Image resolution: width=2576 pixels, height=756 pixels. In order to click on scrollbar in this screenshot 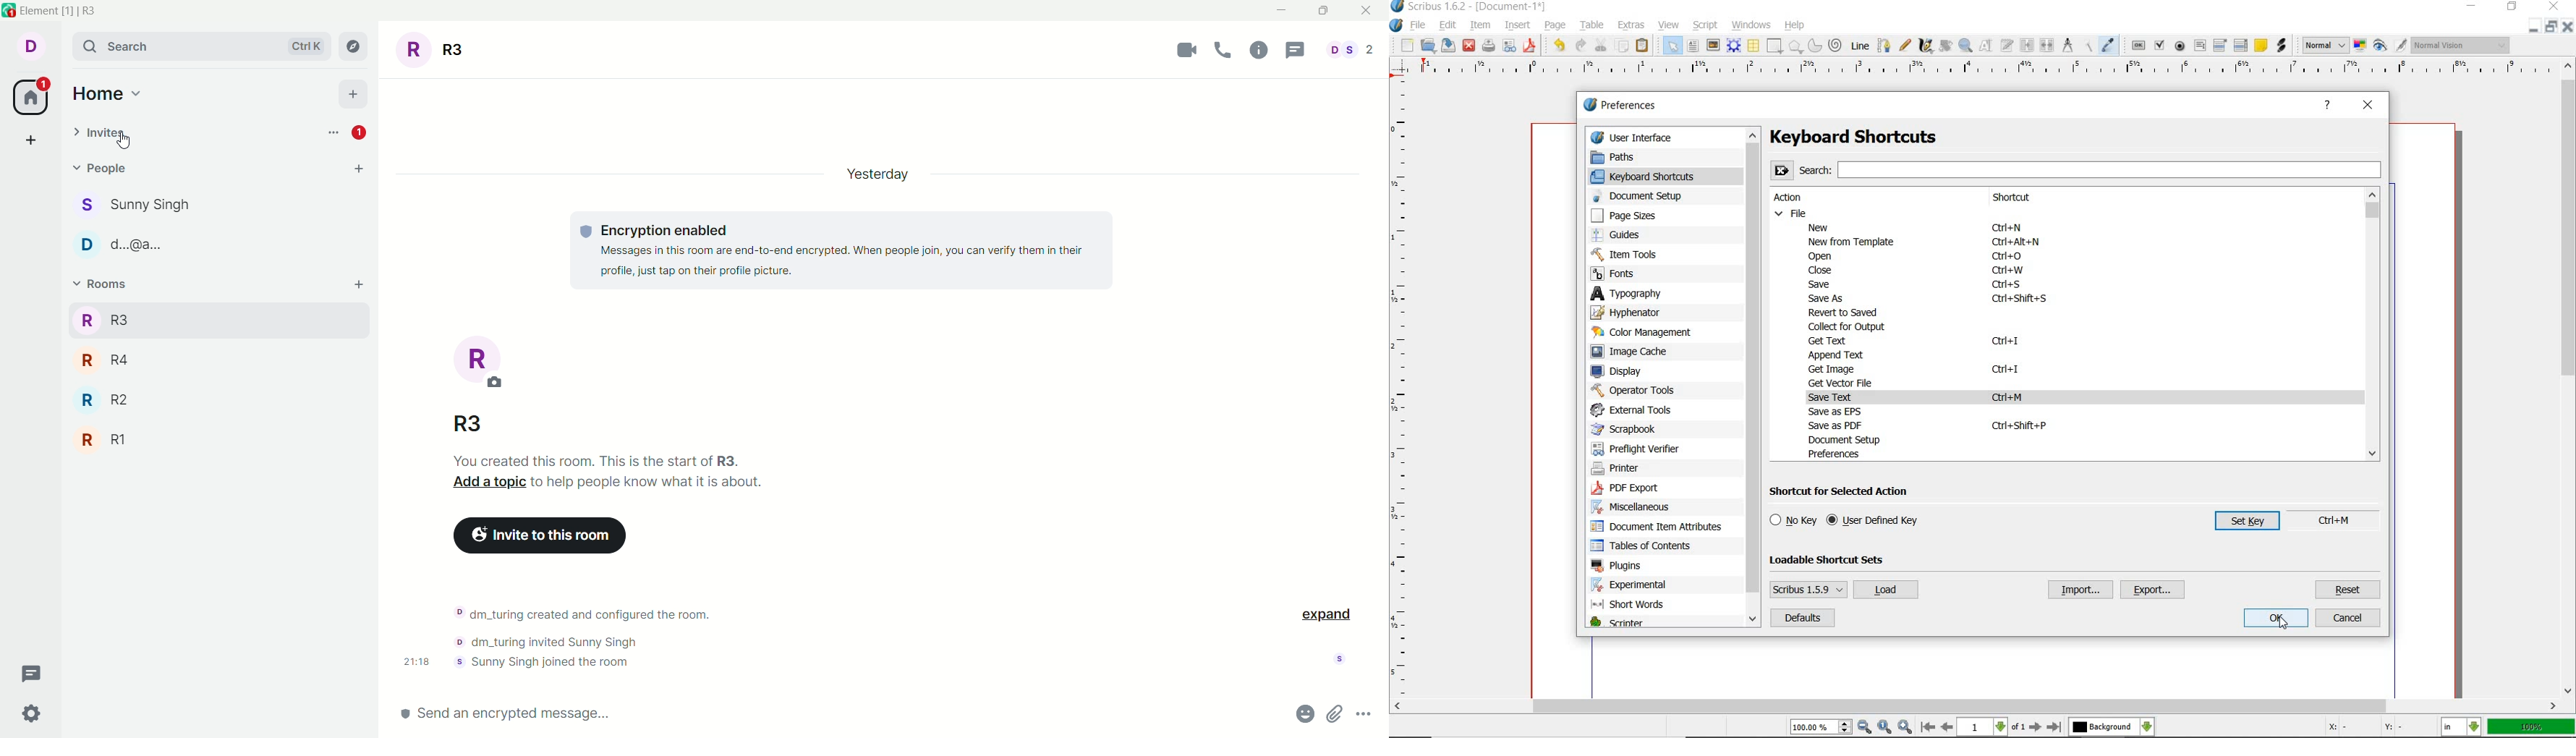, I will do `click(1975, 708)`.